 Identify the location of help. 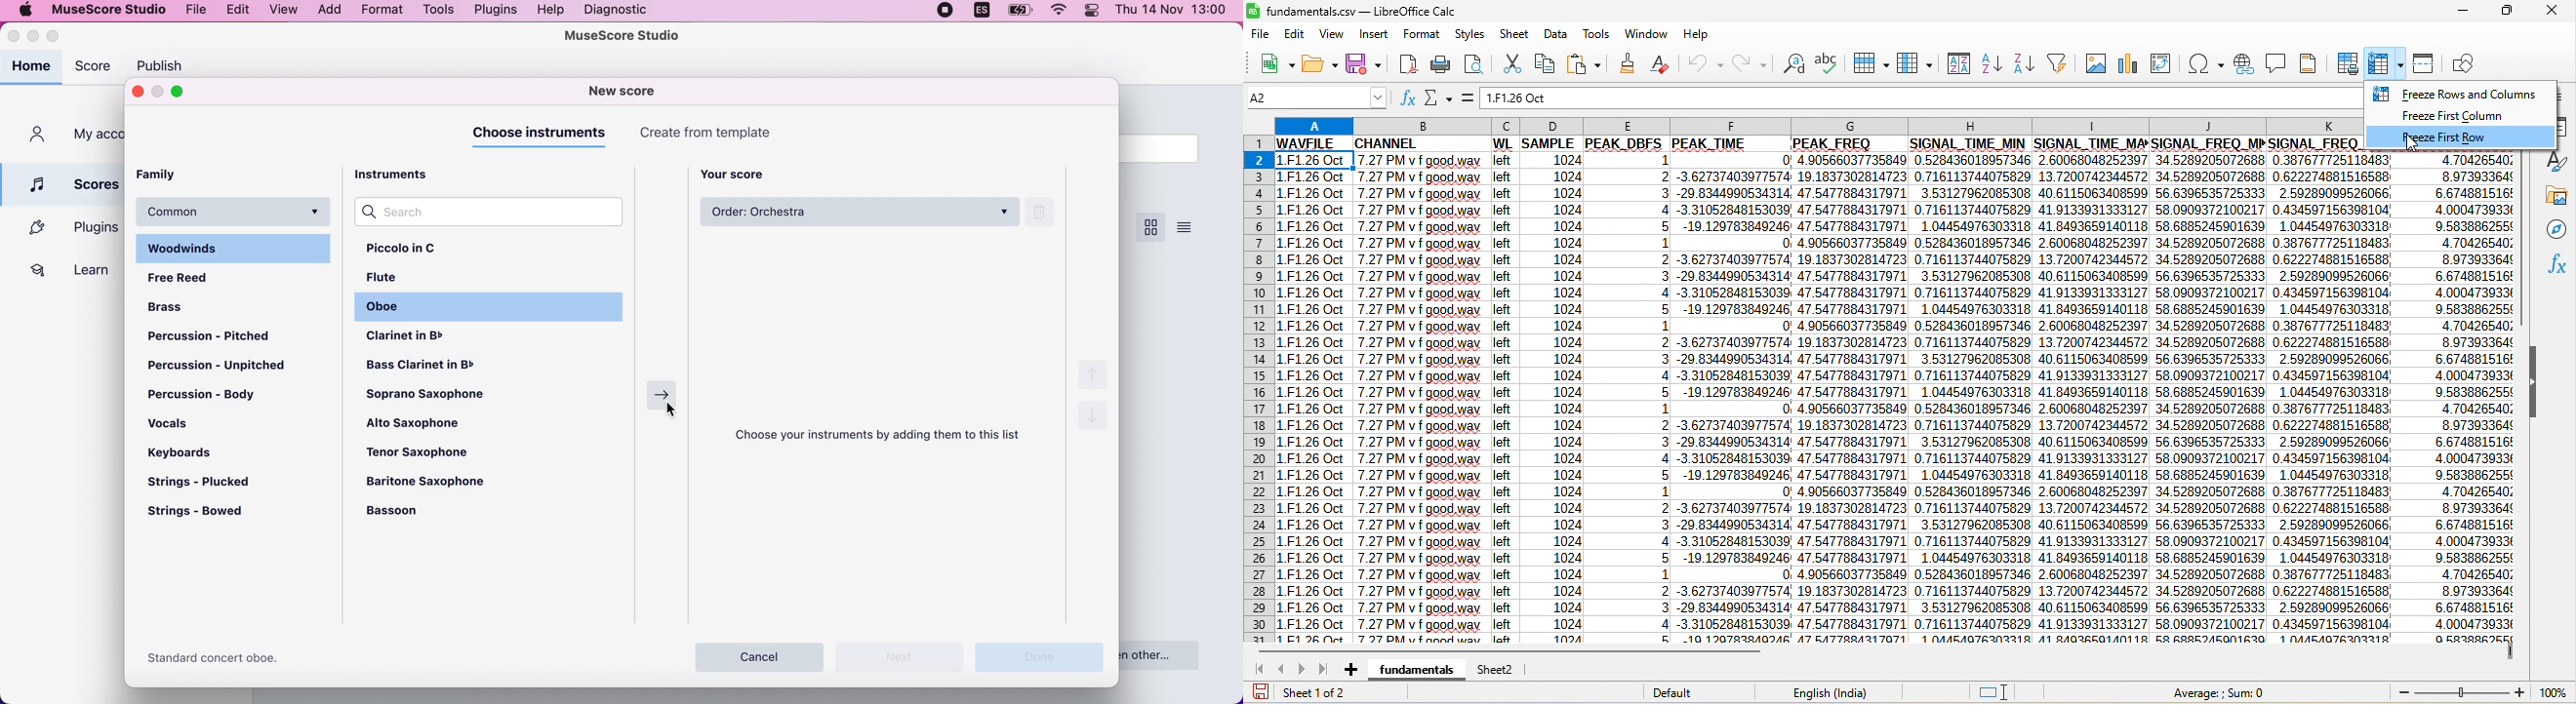
(1694, 31).